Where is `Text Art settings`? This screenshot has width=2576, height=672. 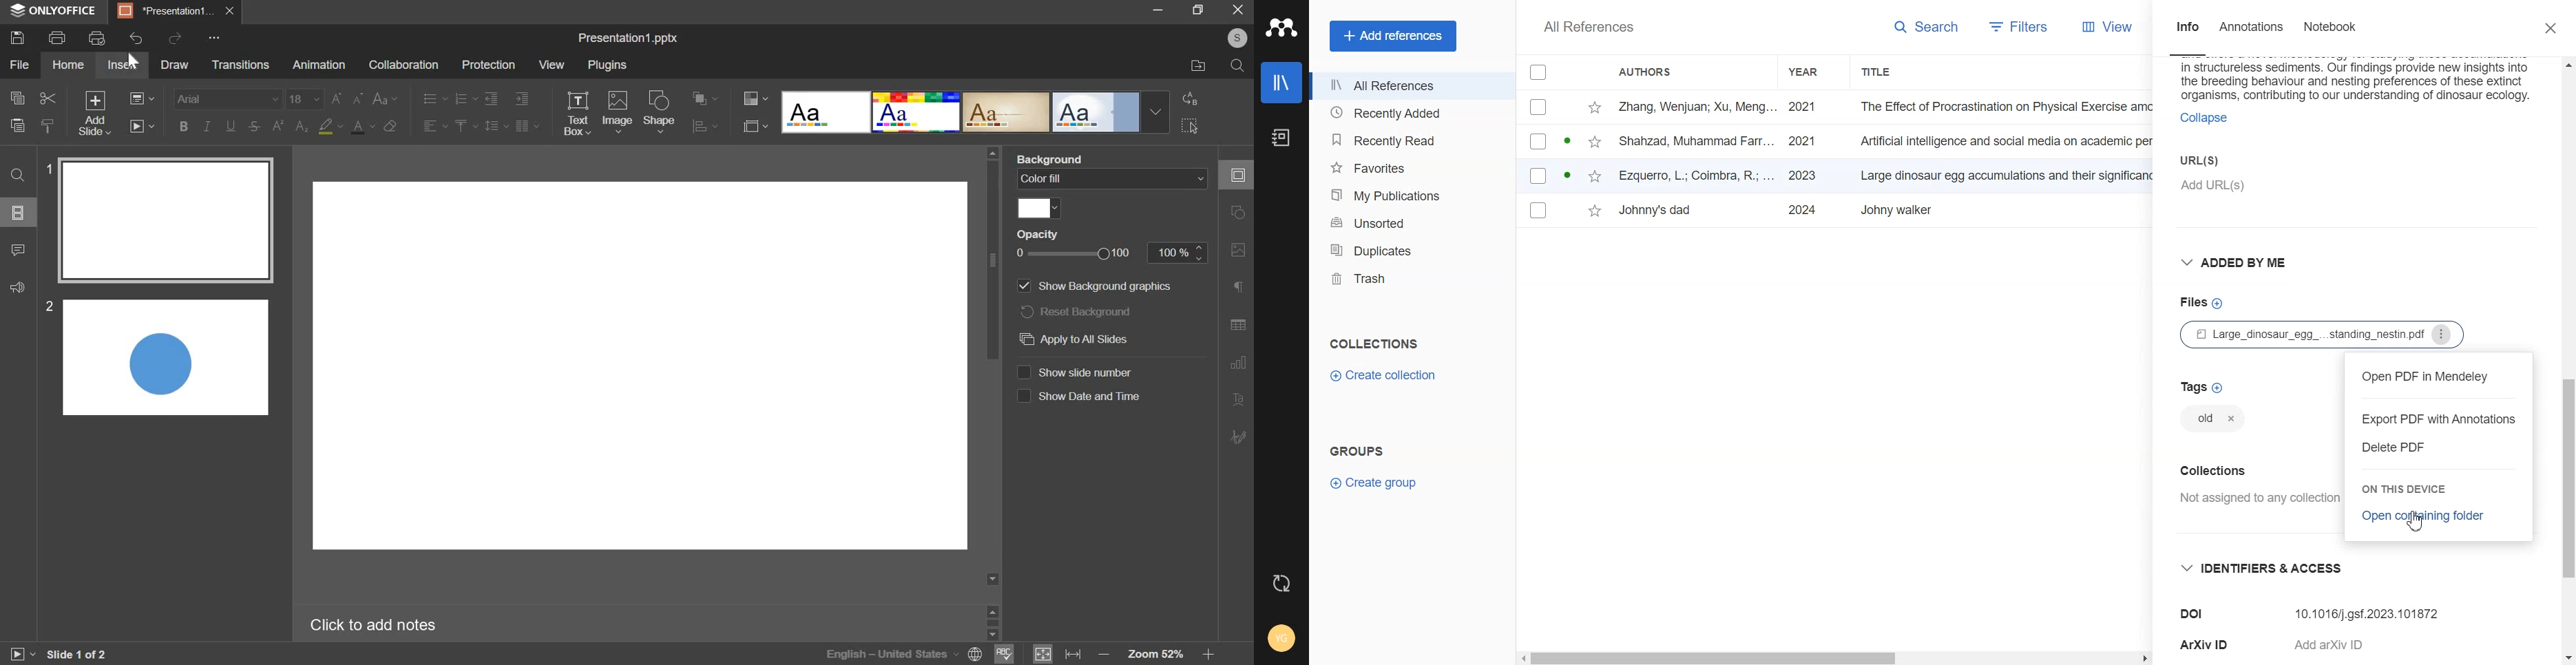
Text Art settings is located at coordinates (1240, 399).